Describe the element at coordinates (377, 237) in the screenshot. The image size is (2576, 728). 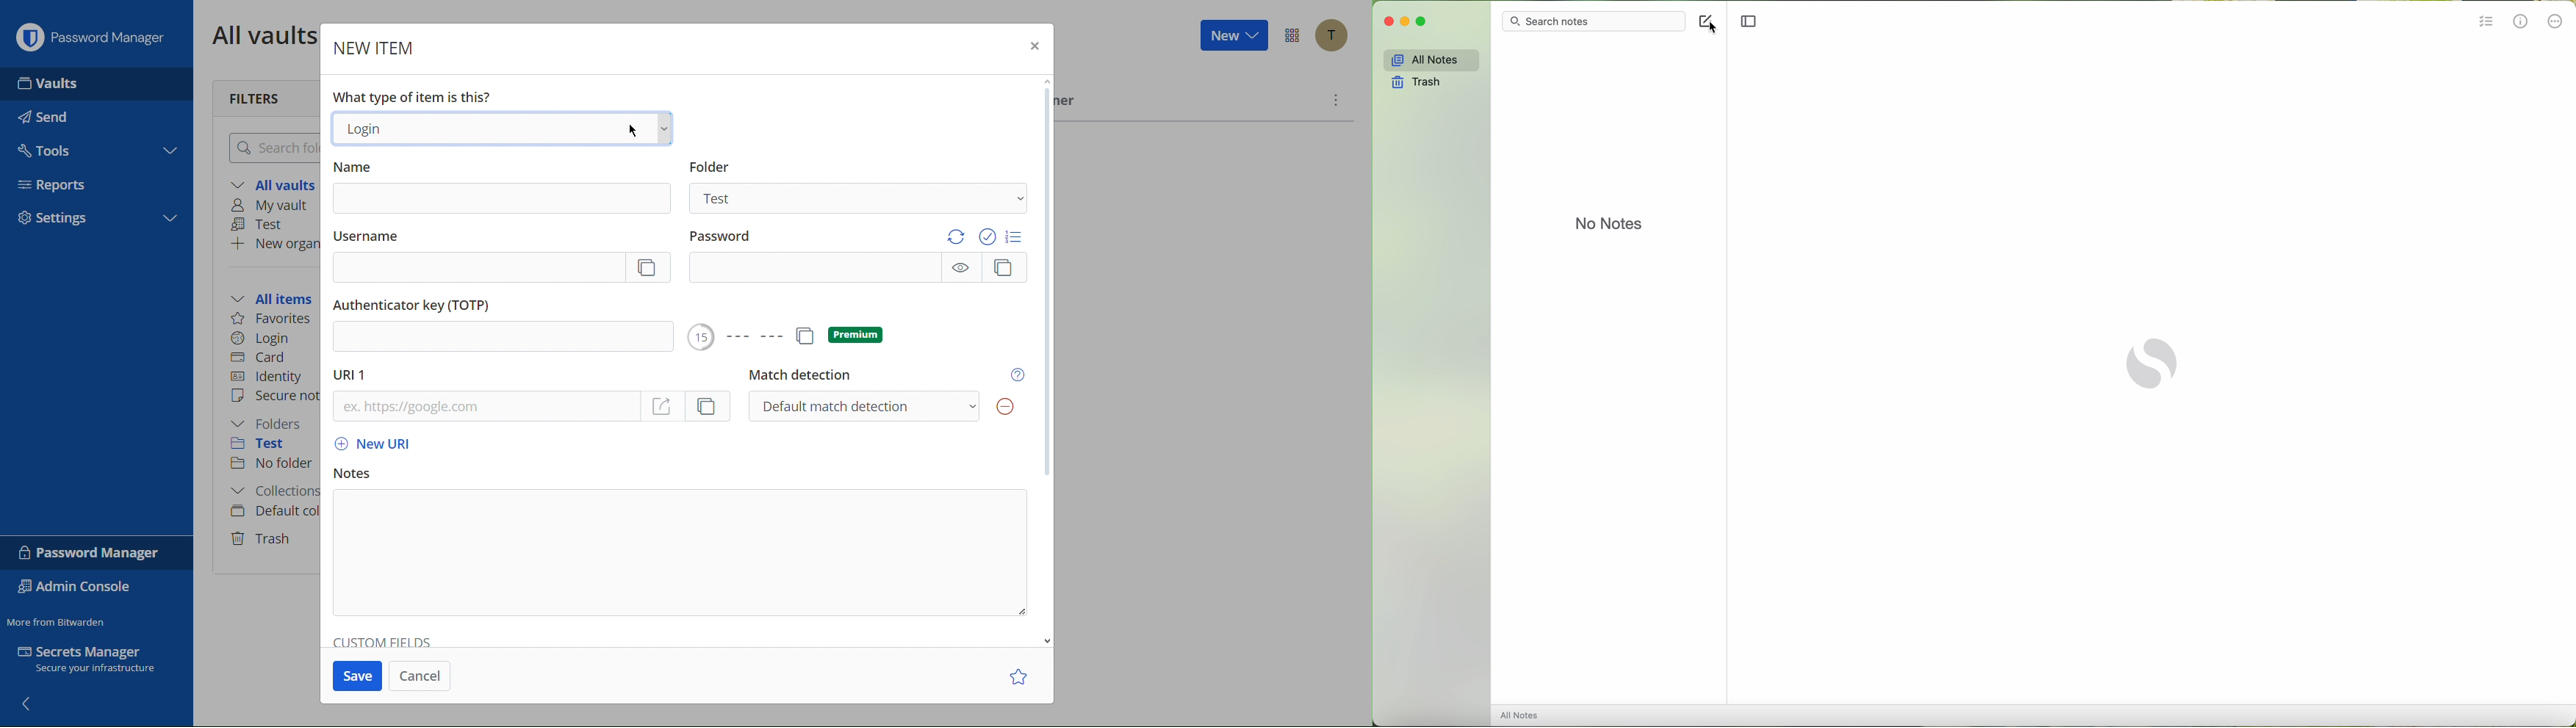
I see `Username` at that location.